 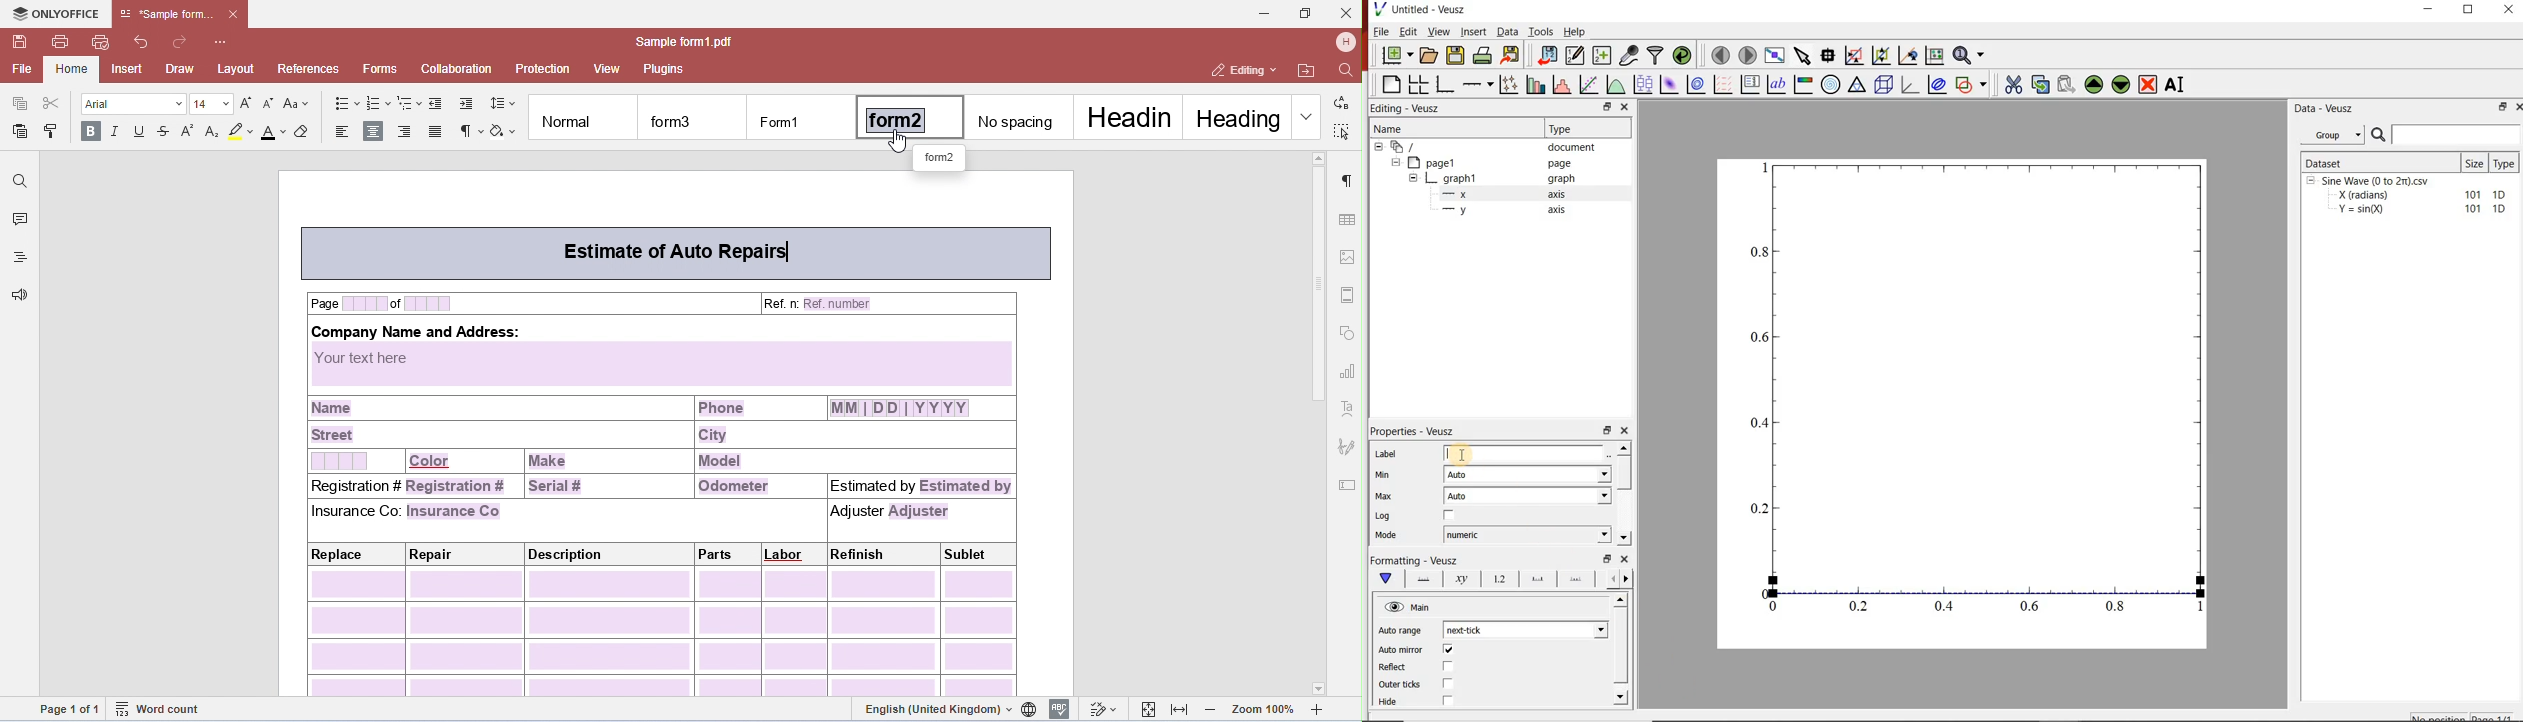 I want to click on click or draw rectangle, so click(x=1854, y=54).